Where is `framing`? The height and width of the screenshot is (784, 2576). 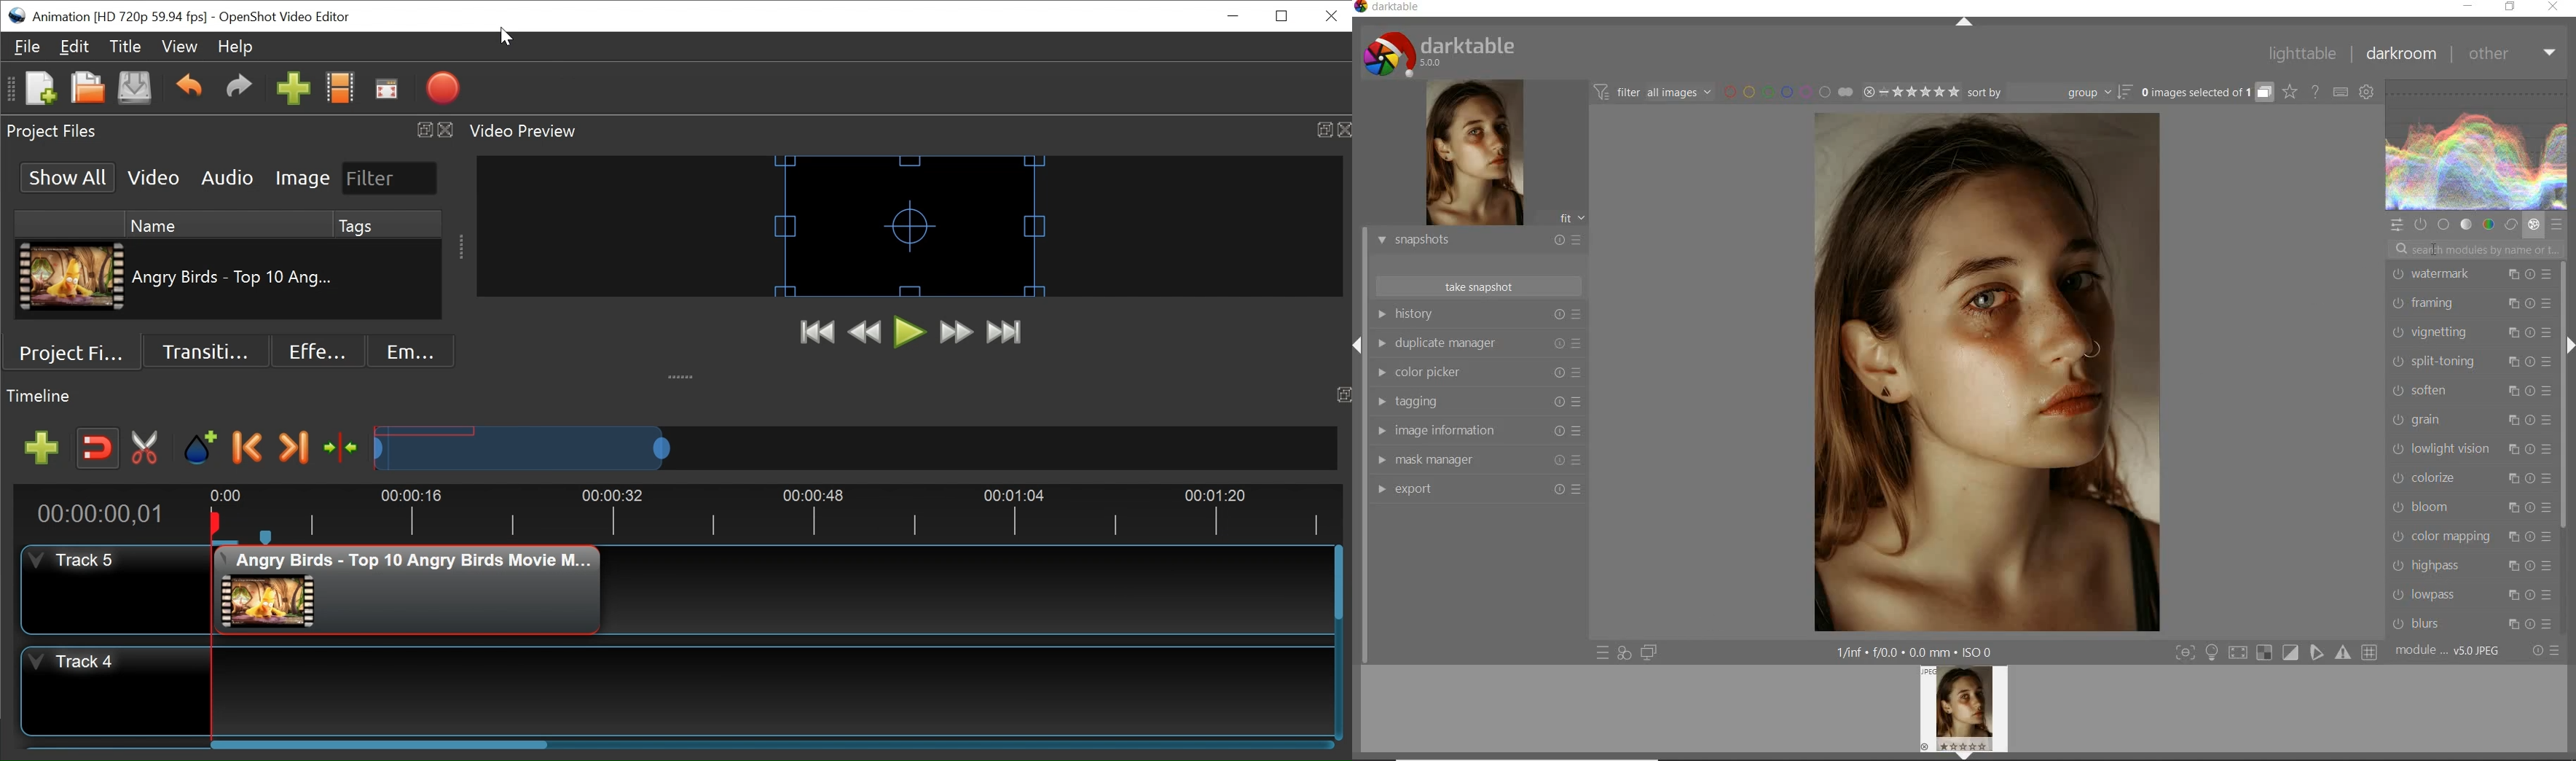 framing is located at coordinates (2468, 304).